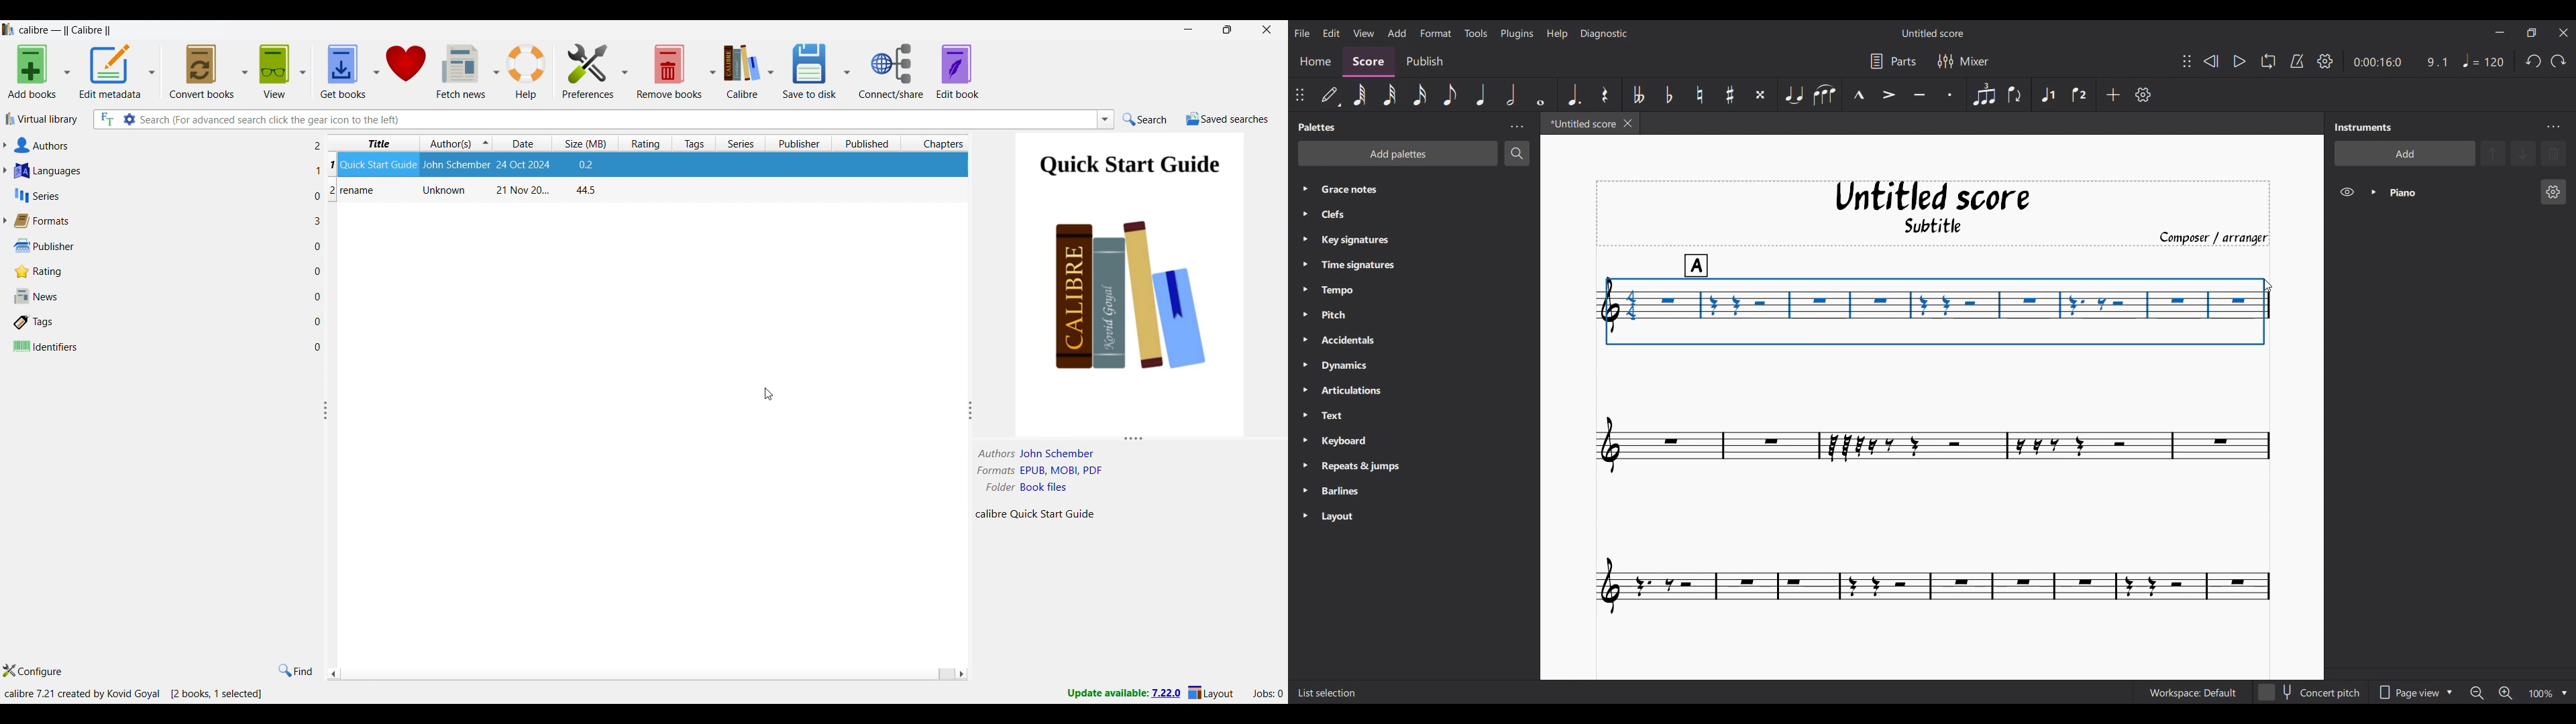  I want to click on Accent, so click(1888, 95).